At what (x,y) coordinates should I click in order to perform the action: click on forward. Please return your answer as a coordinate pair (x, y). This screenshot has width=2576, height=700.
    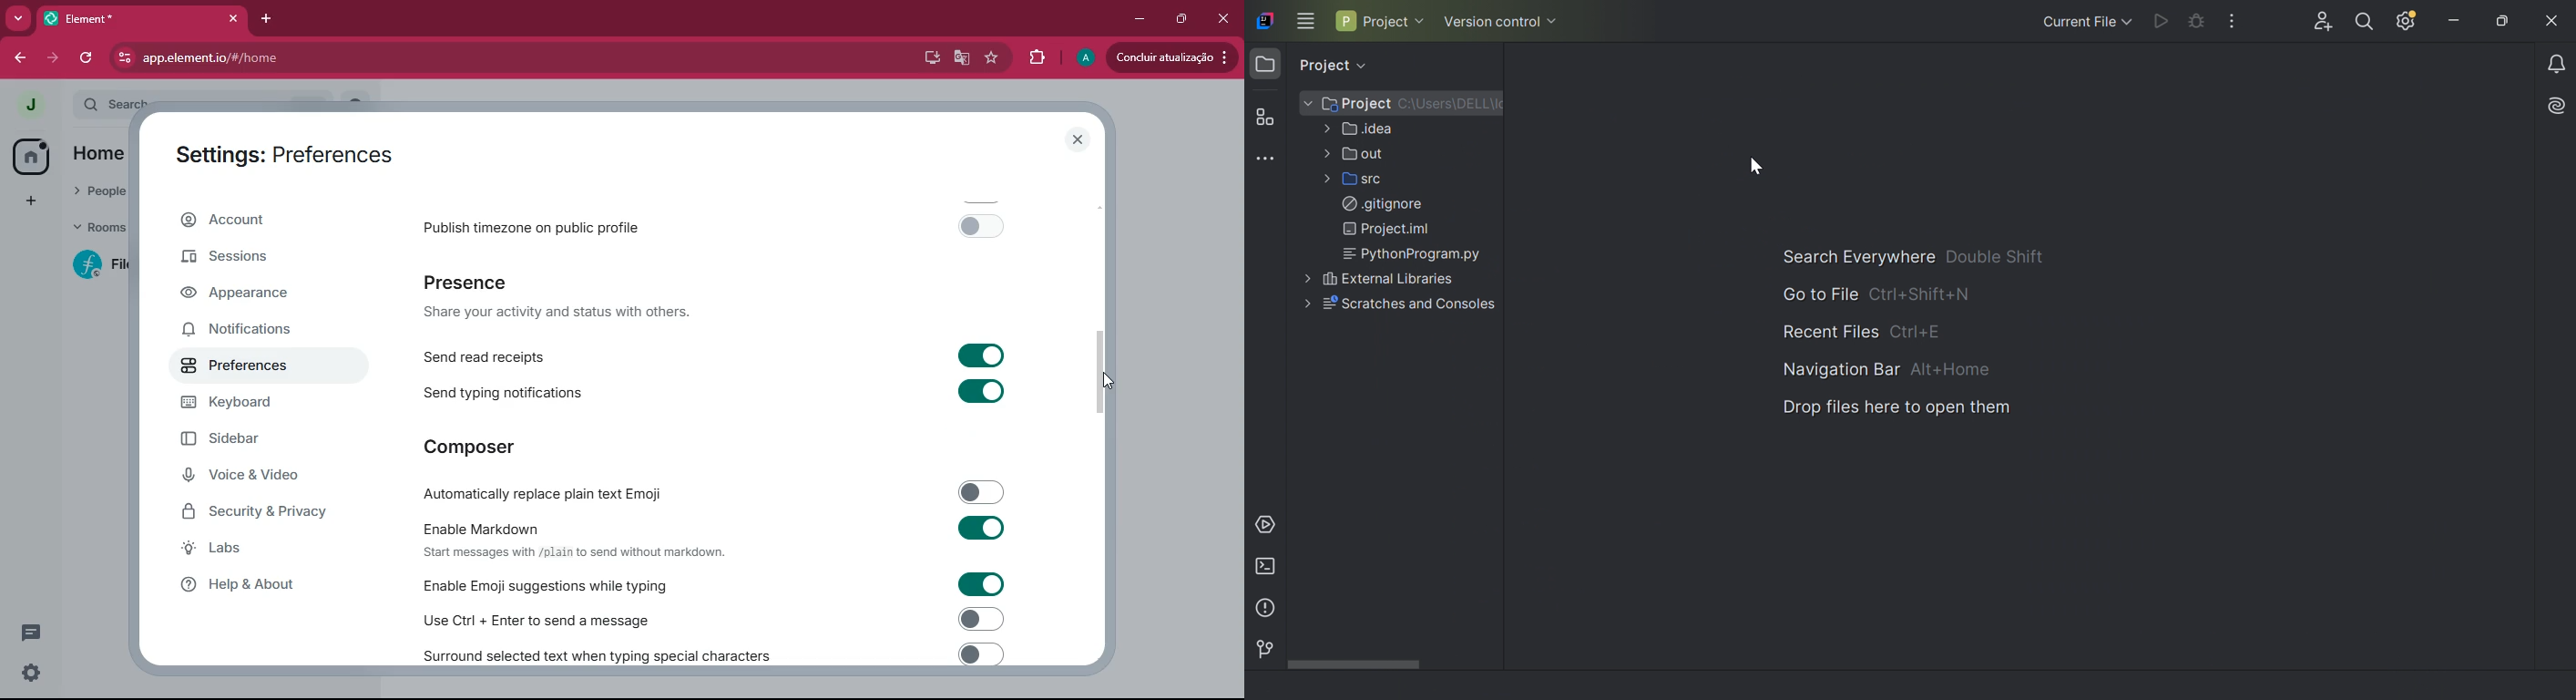
    Looking at the image, I should click on (50, 58).